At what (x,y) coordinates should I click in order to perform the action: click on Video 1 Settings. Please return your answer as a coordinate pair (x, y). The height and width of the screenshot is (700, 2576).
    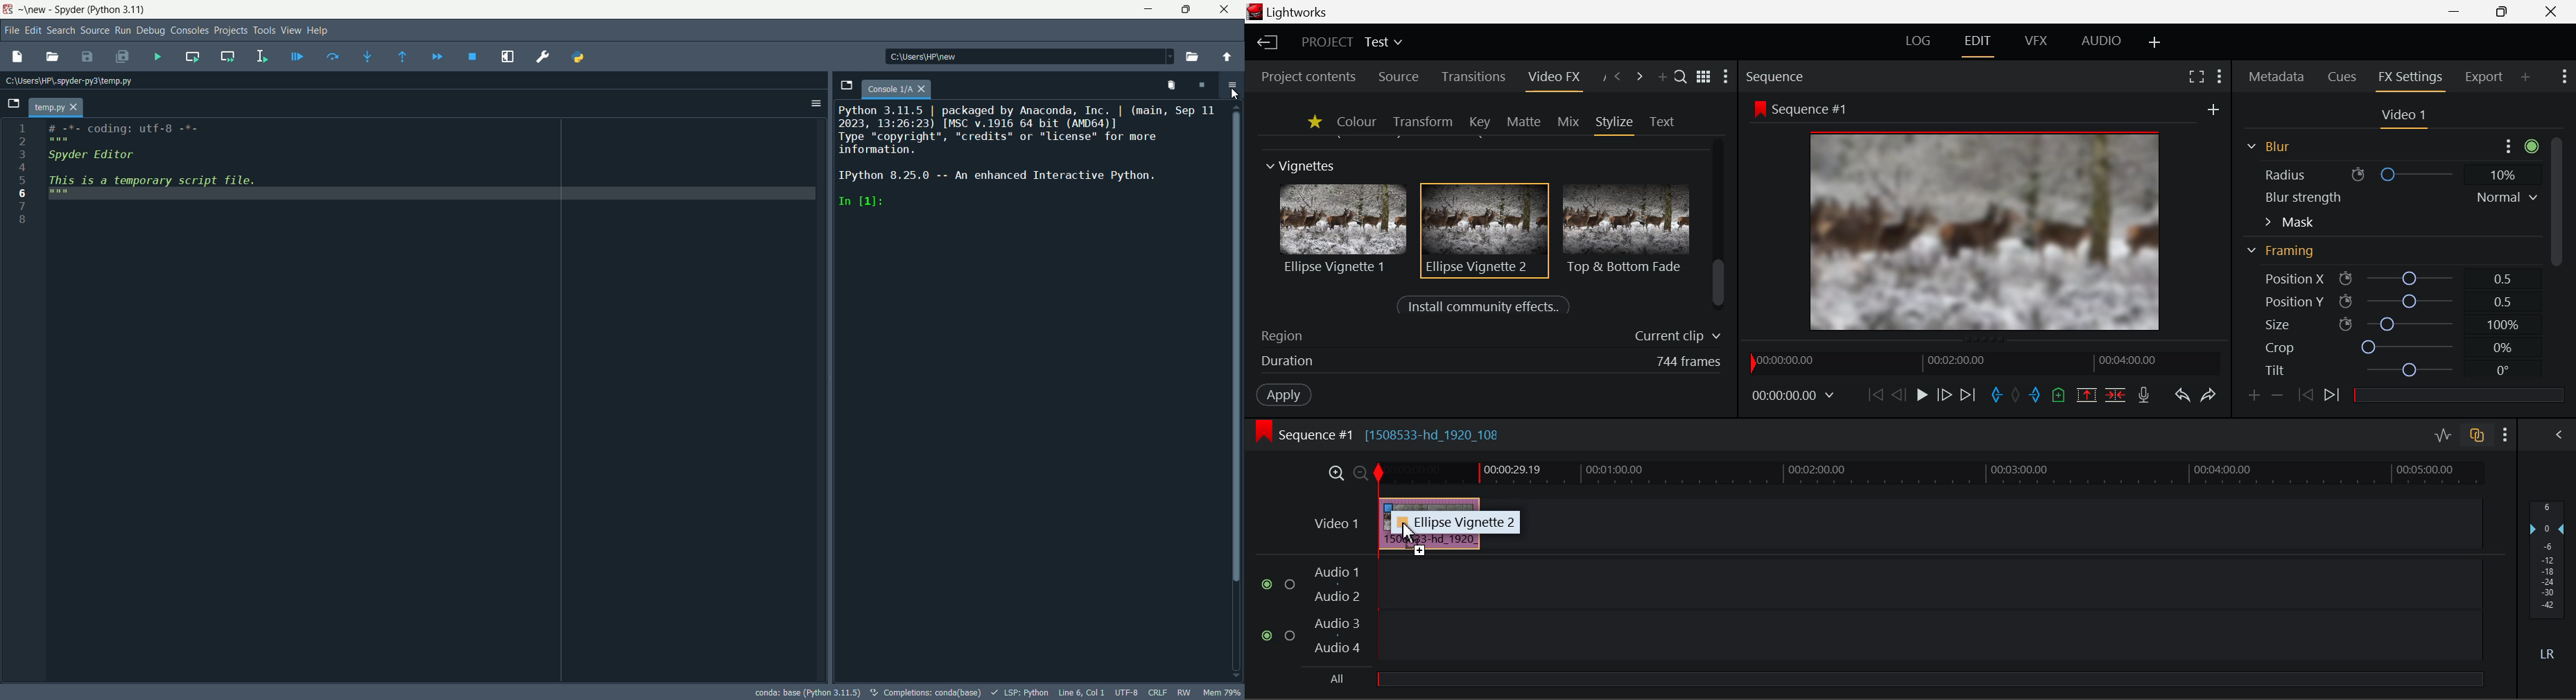
    Looking at the image, I should click on (2404, 116).